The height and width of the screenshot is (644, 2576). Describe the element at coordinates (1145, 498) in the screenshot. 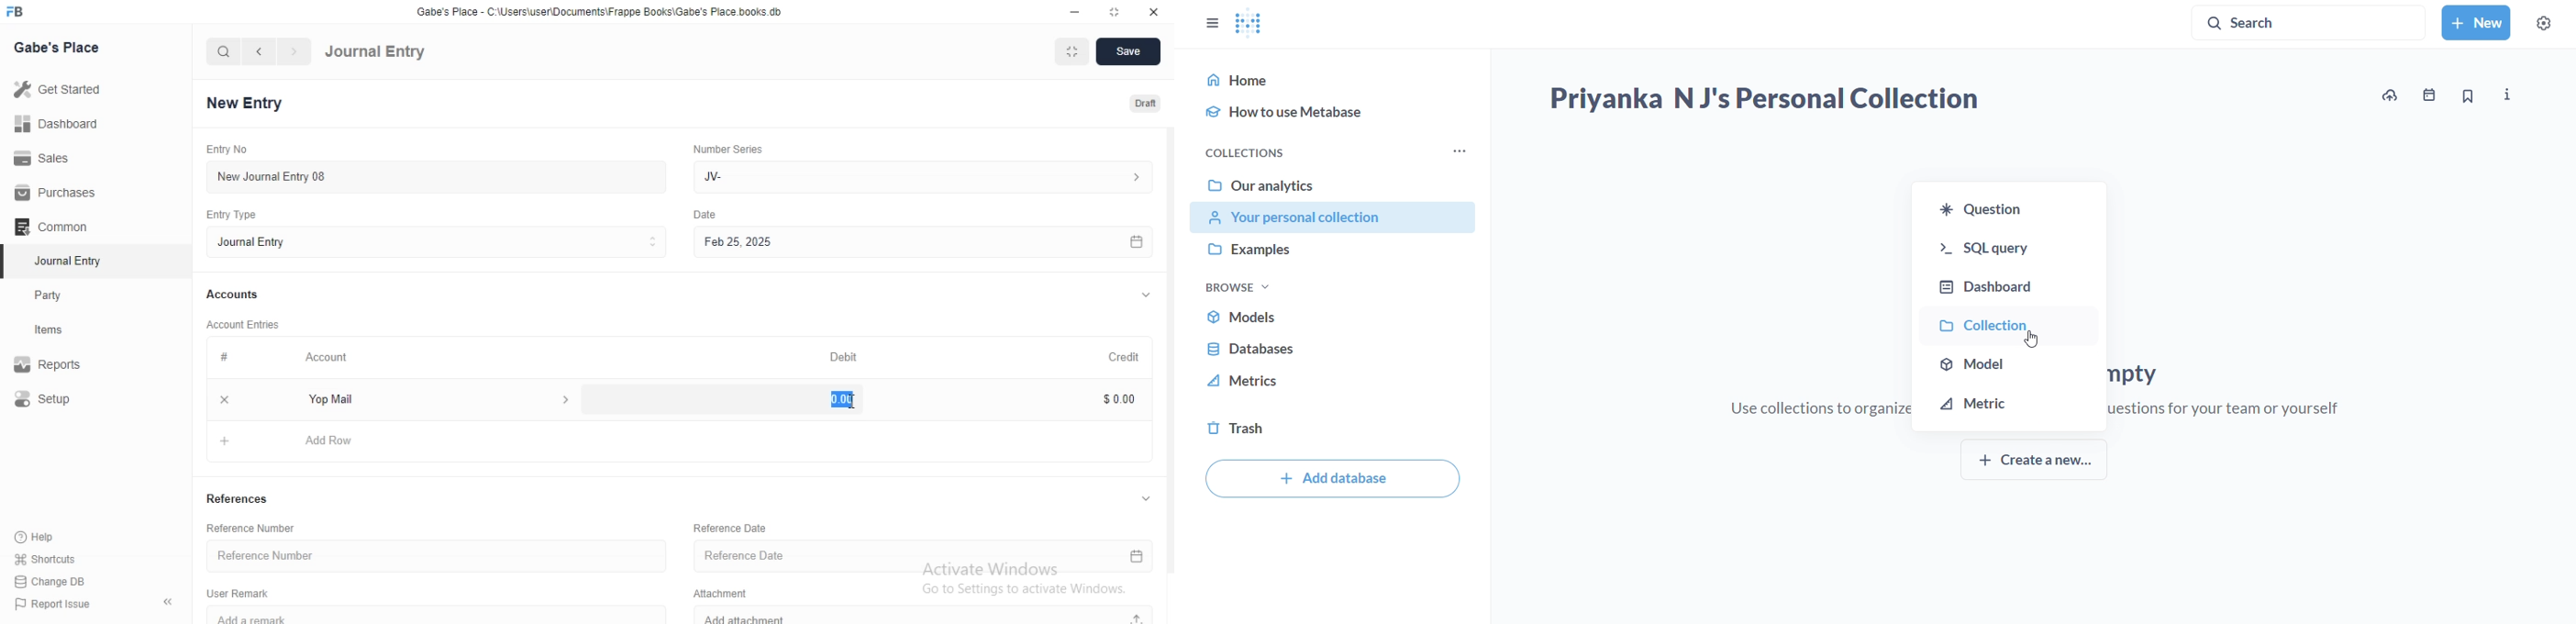

I see `expand/collapse` at that location.